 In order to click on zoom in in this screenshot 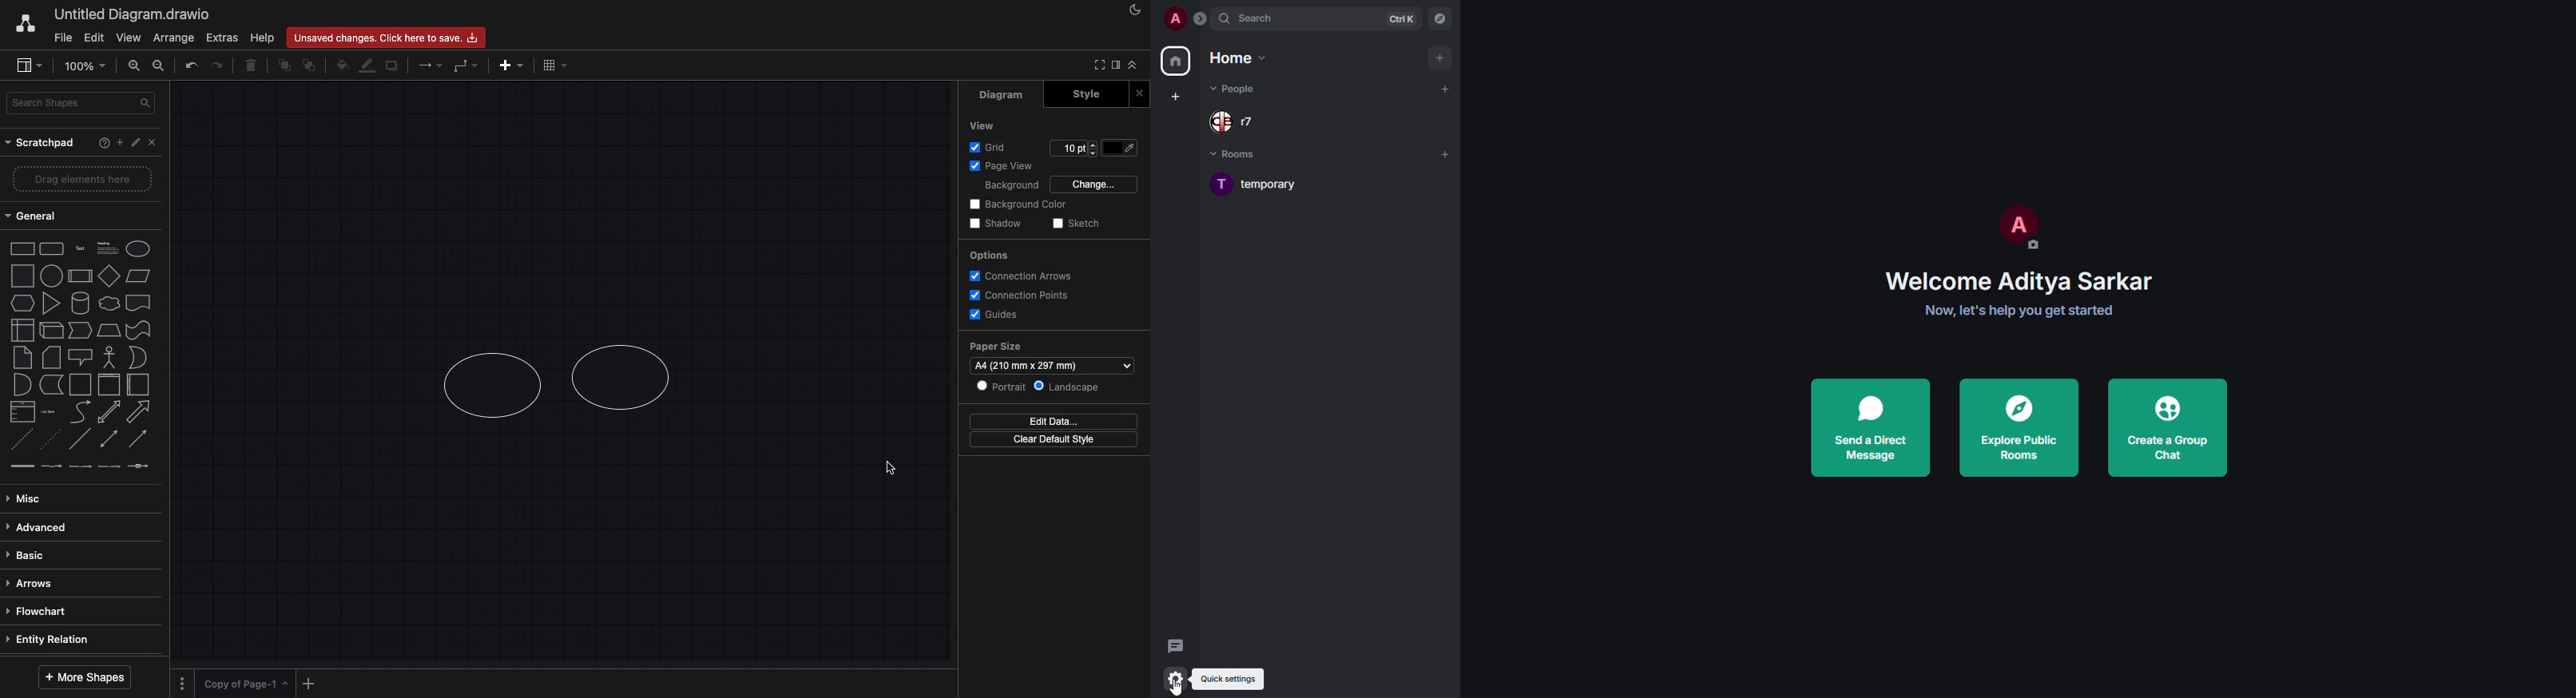, I will do `click(133, 65)`.